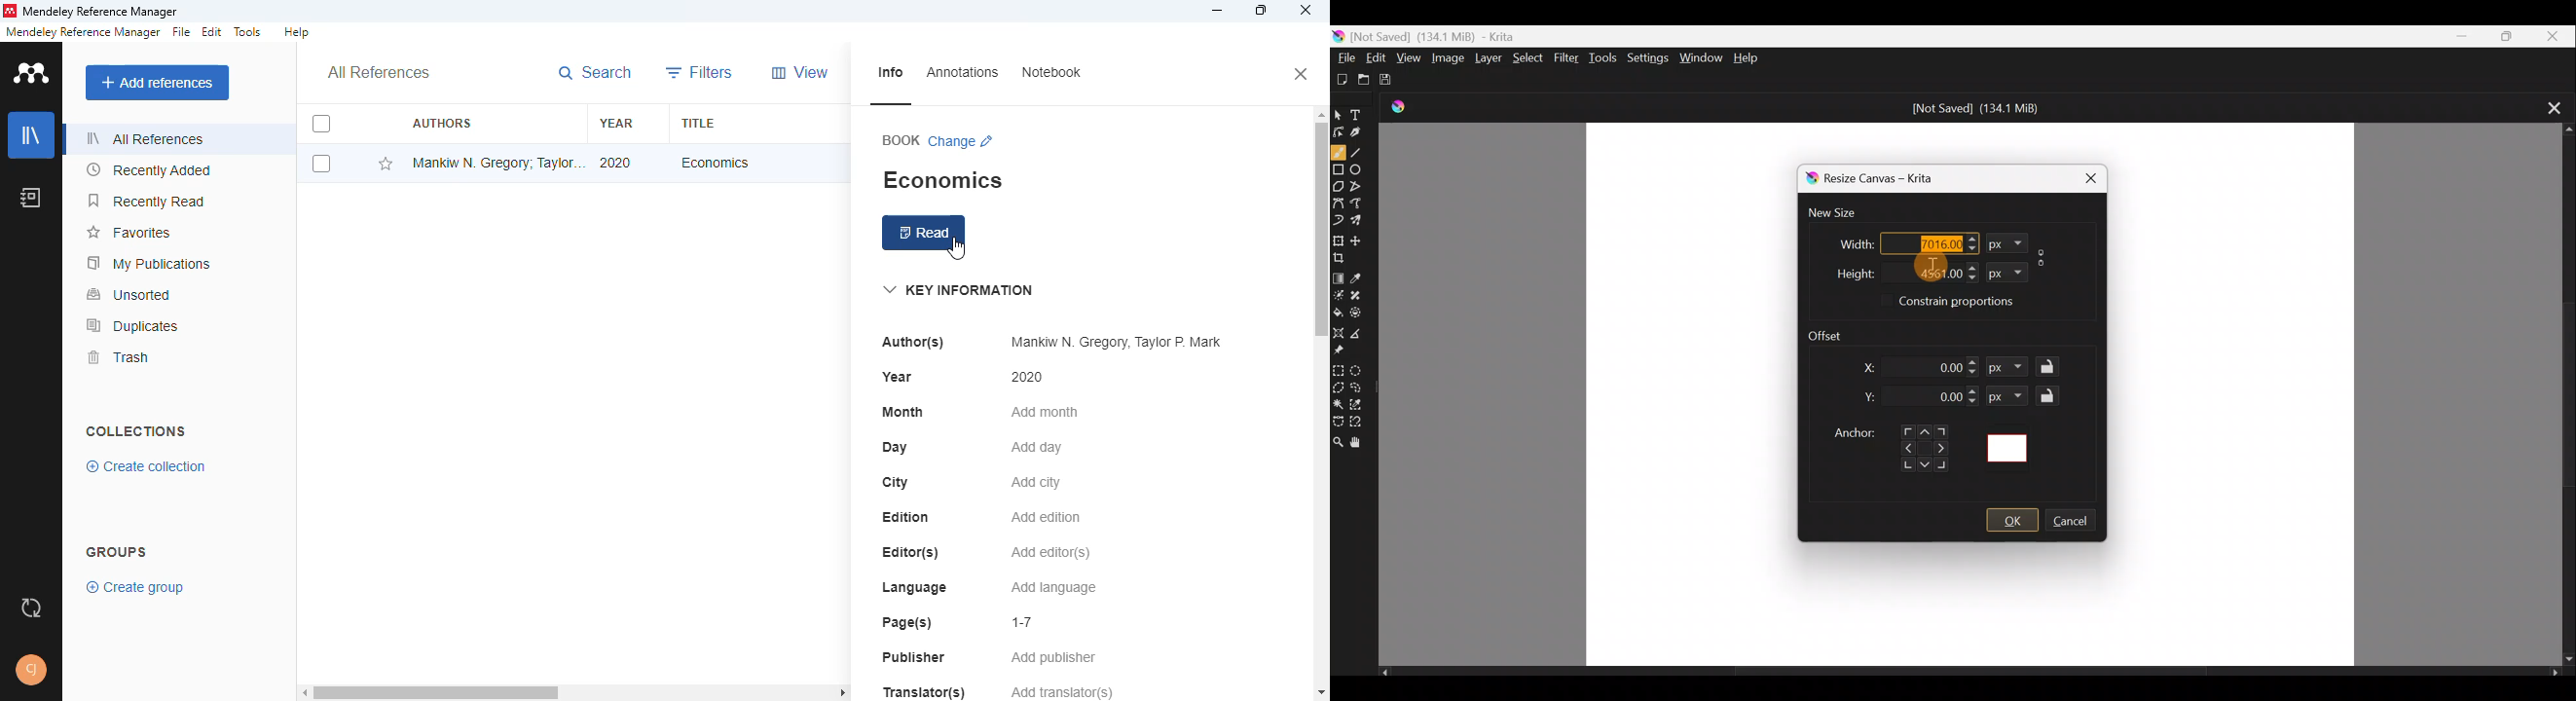 The height and width of the screenshot is (728, 2576). Describe the element at coordinates (1360, 385) in the screenshot. I see `Freehand selection tool` at that location.